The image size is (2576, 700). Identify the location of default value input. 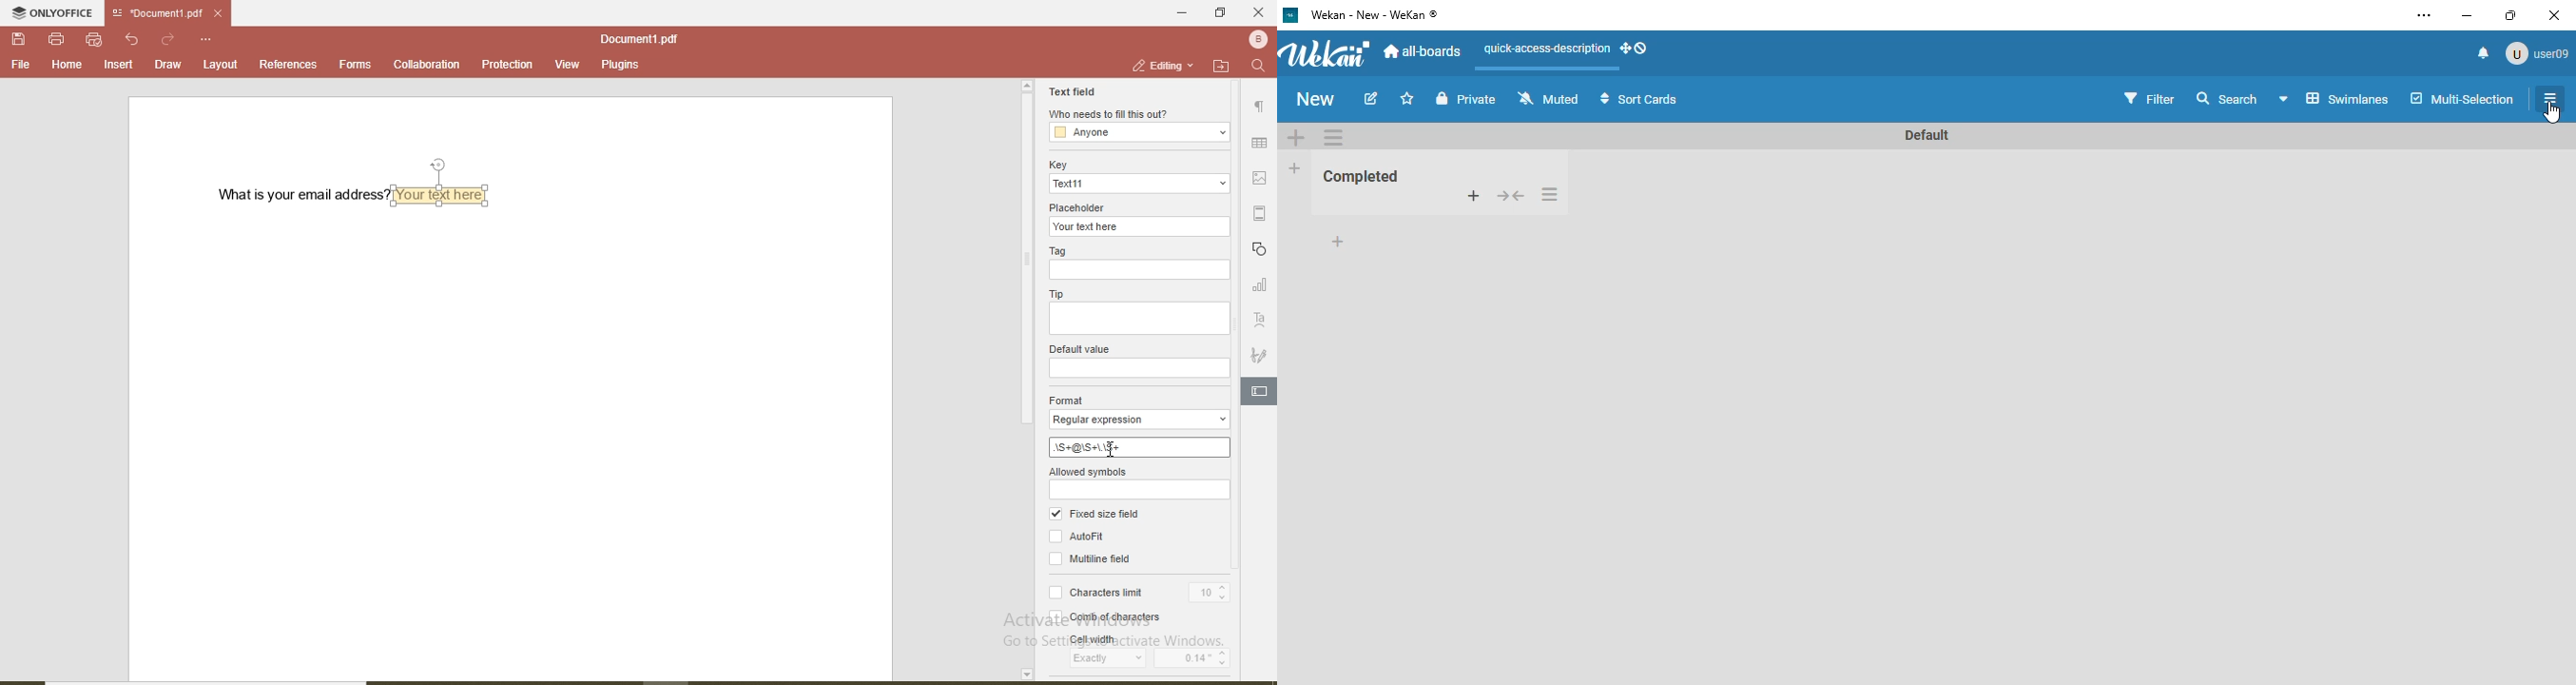
(1141, 369).